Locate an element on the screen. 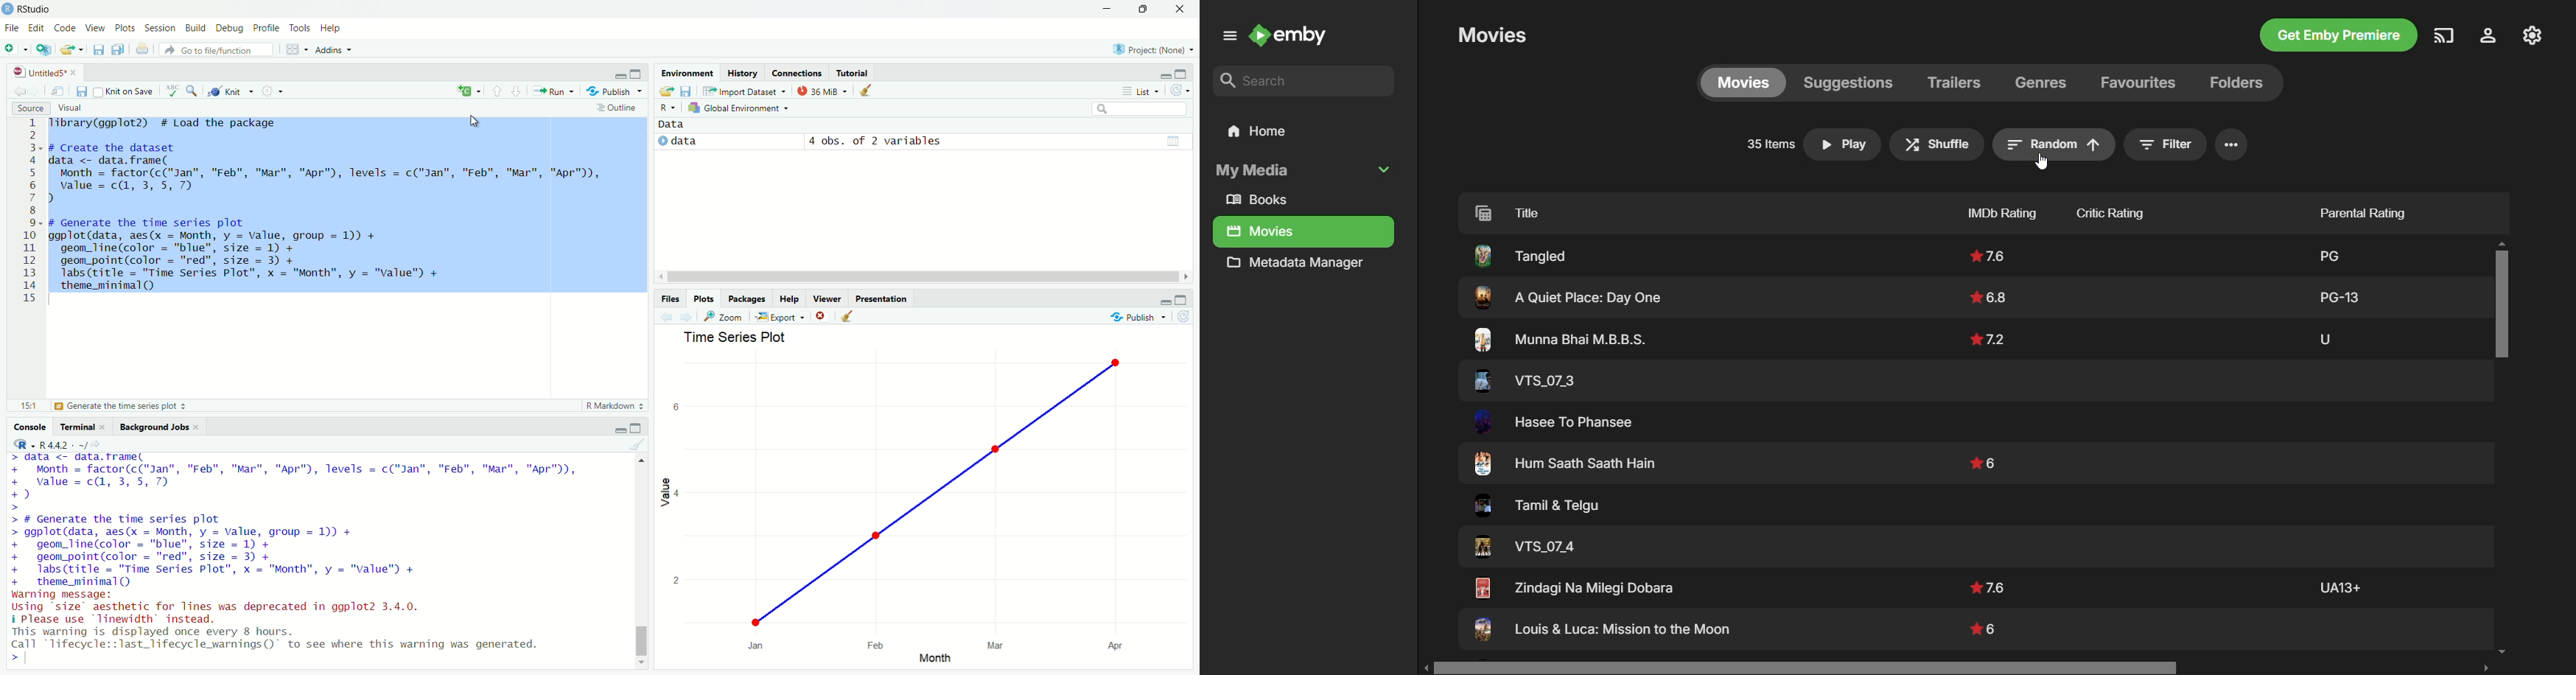  clear all plots is located at coordinates (849, 318).